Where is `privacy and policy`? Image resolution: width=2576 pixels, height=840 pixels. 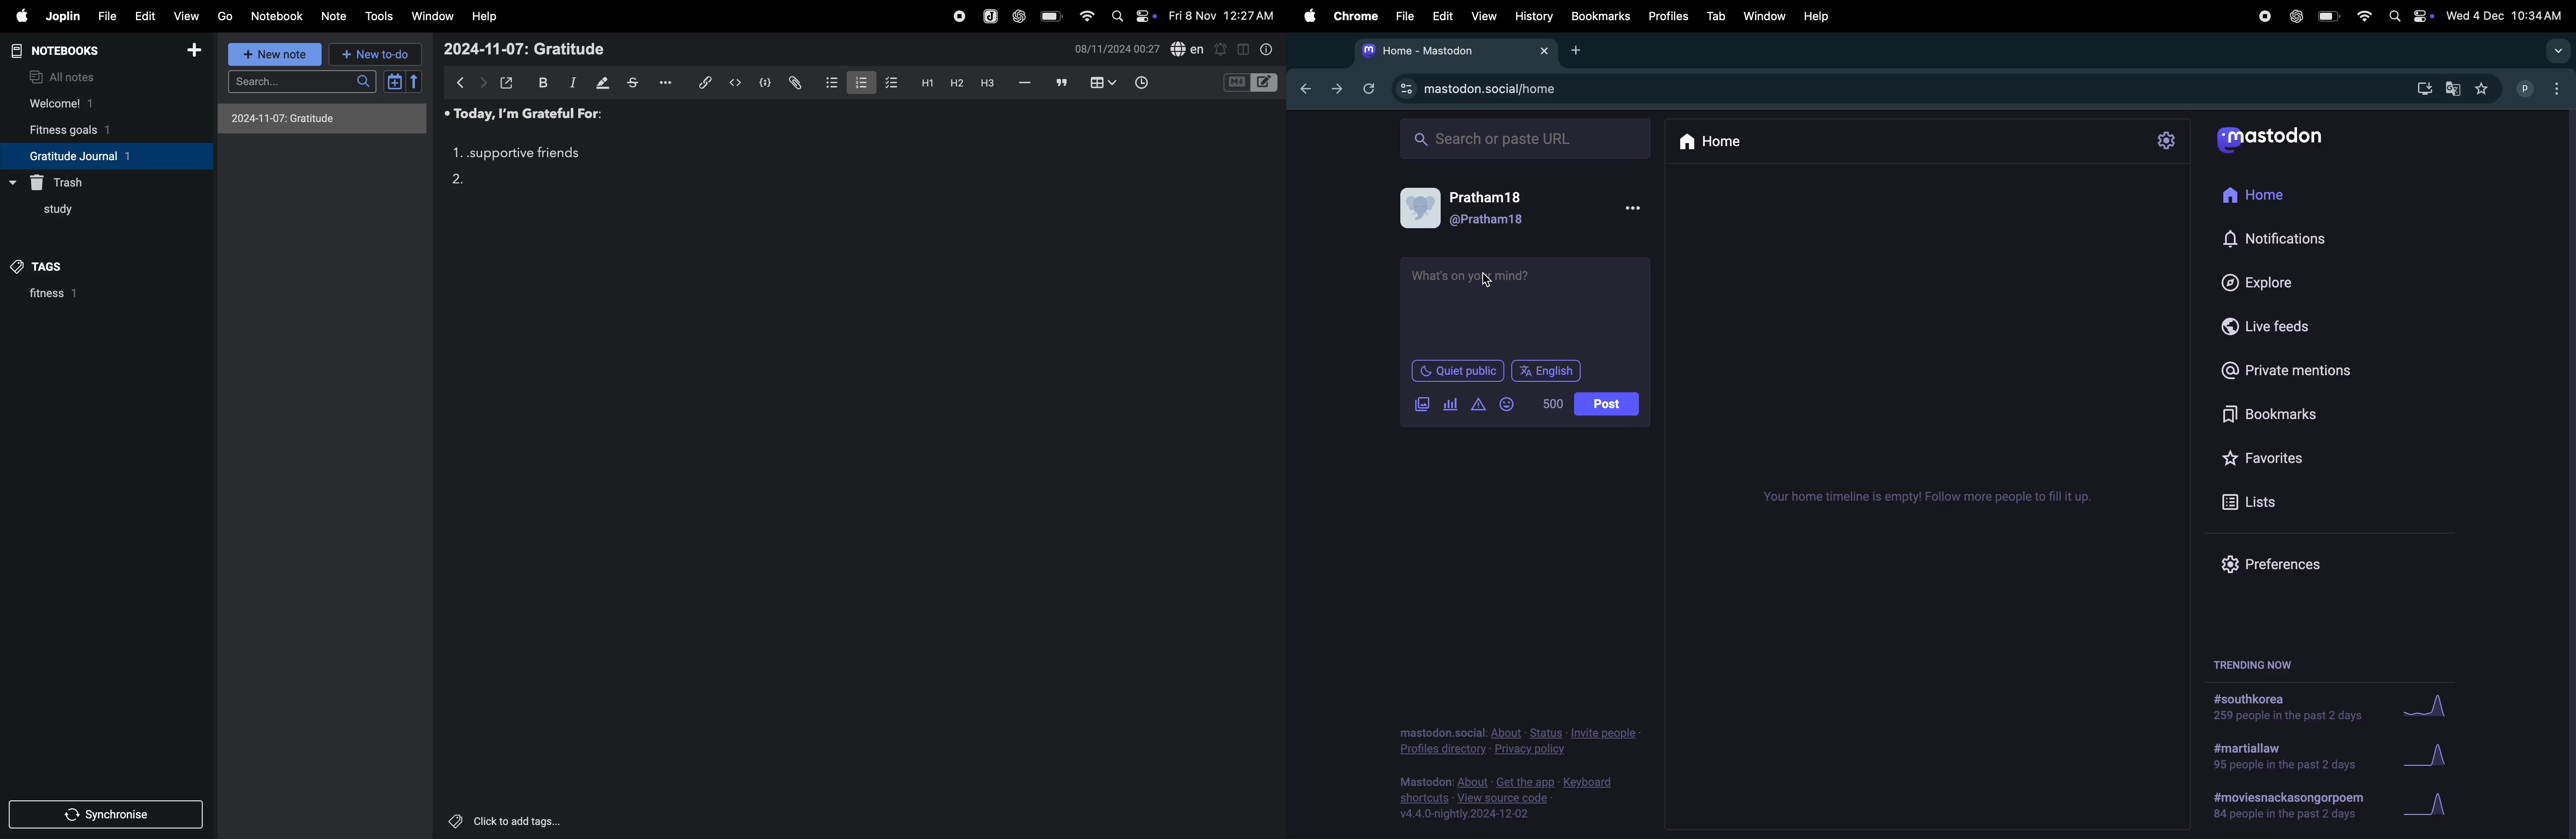
privacy and policy is located at coordinates (1518, 739).